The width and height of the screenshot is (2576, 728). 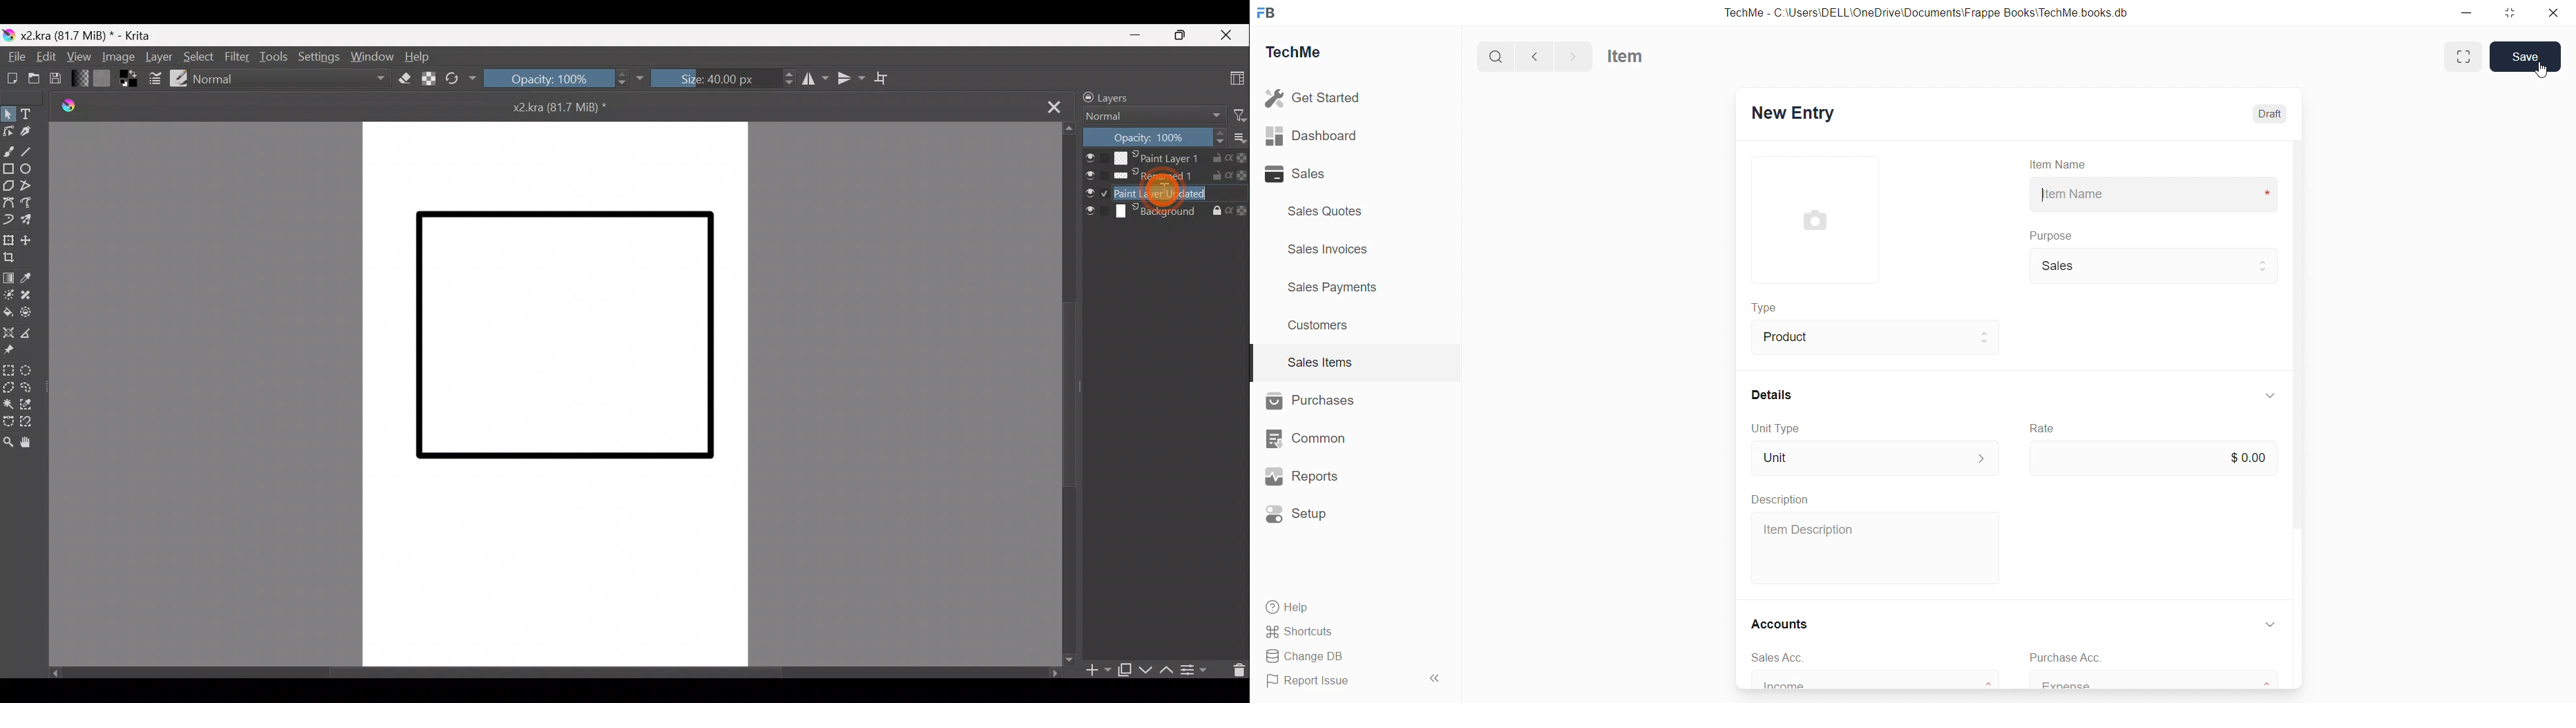 I want to click on Zoom tool, so click(x=9, y=442).